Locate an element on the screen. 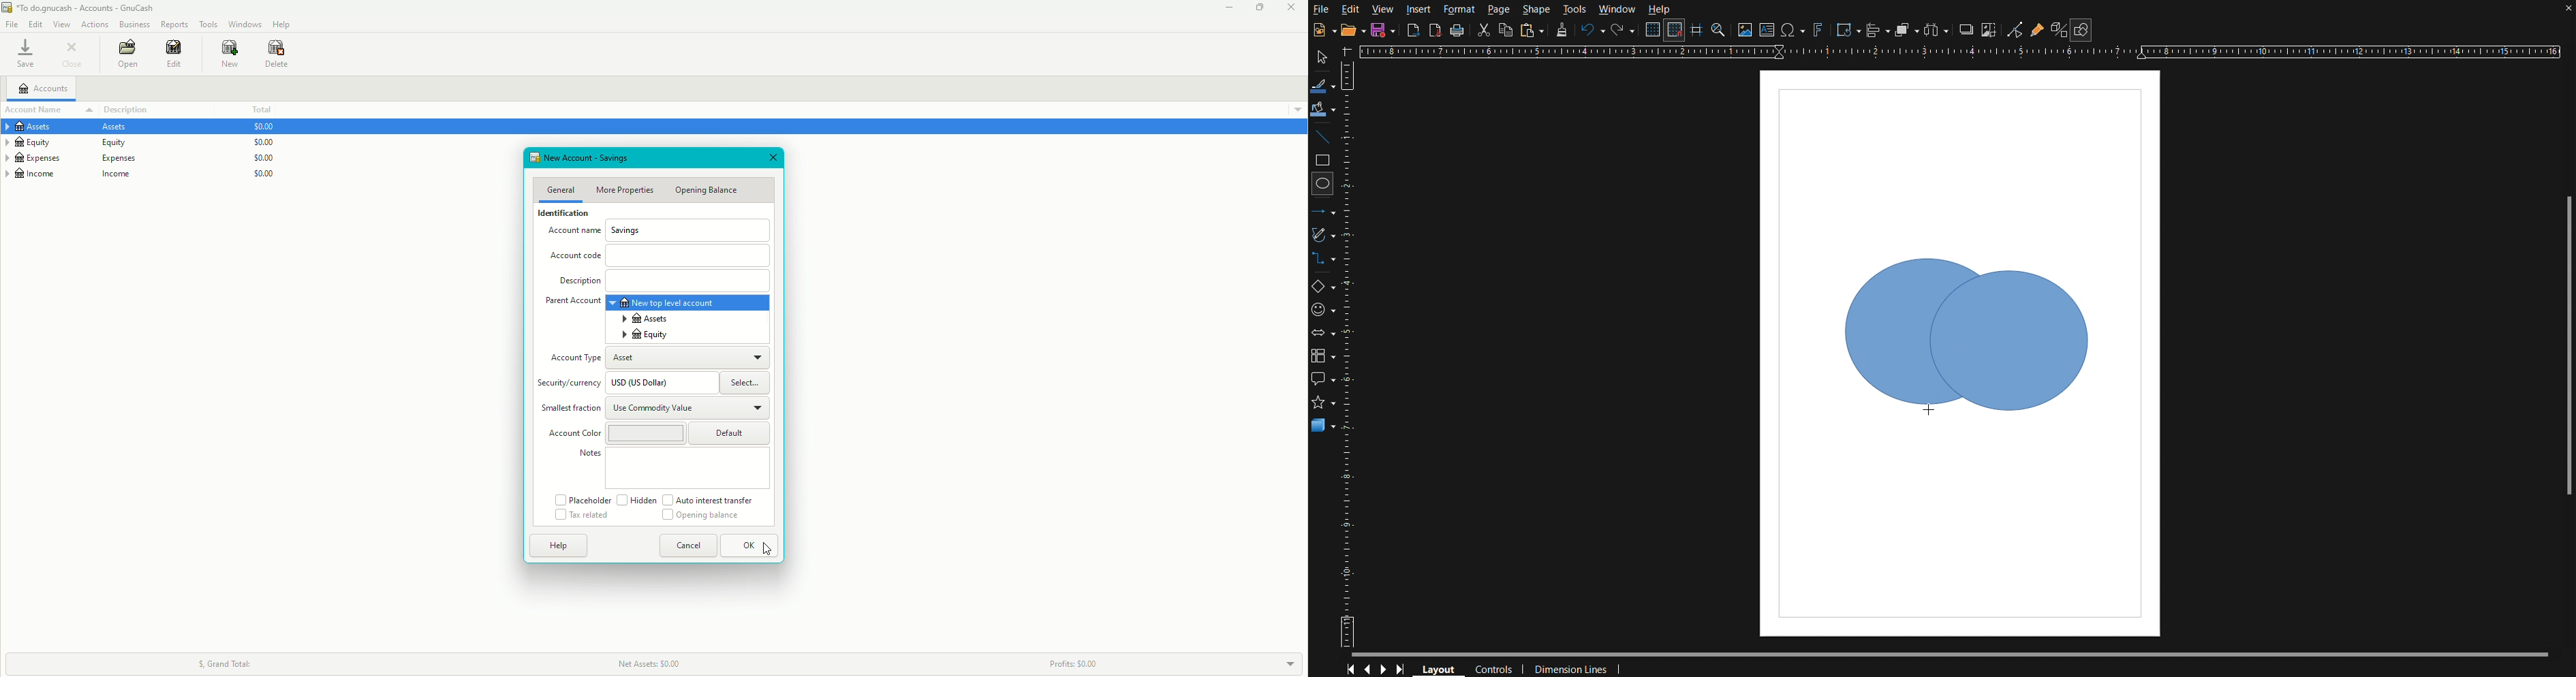  Distribute objects is located at coordinates (1940, 31).